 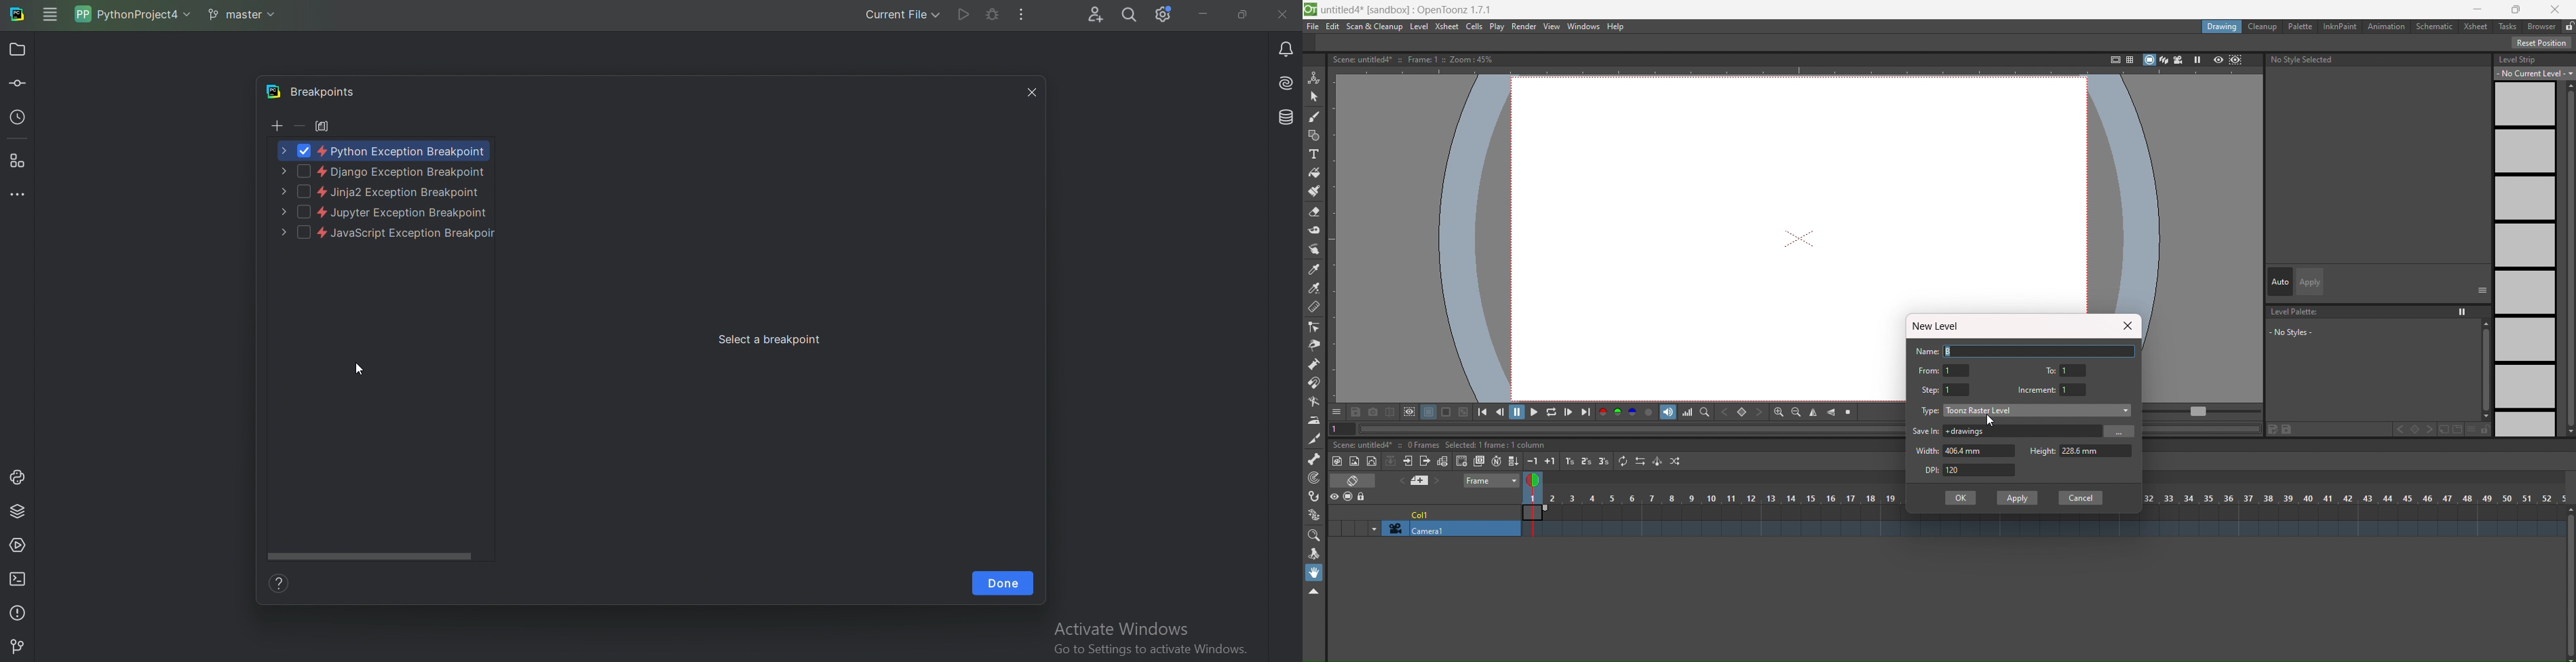 I want to click on Django Exception Breakpoint, so click(x=385, y=172).